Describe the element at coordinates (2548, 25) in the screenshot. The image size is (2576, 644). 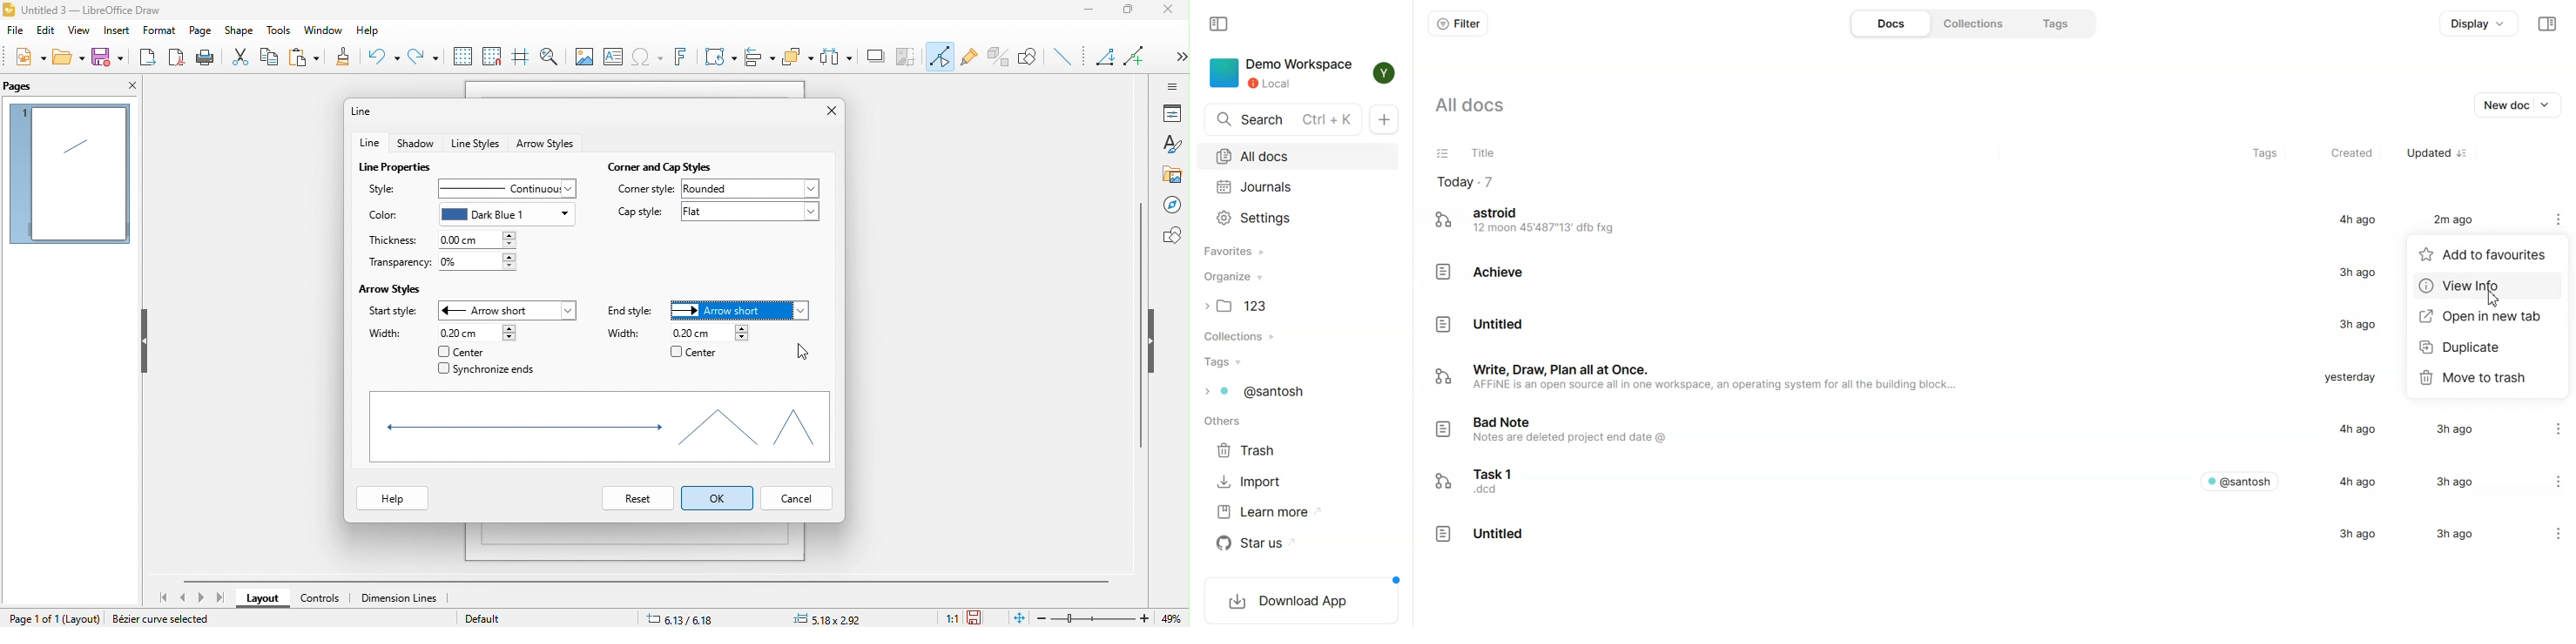
I see `Collapse sidebar` at that location.